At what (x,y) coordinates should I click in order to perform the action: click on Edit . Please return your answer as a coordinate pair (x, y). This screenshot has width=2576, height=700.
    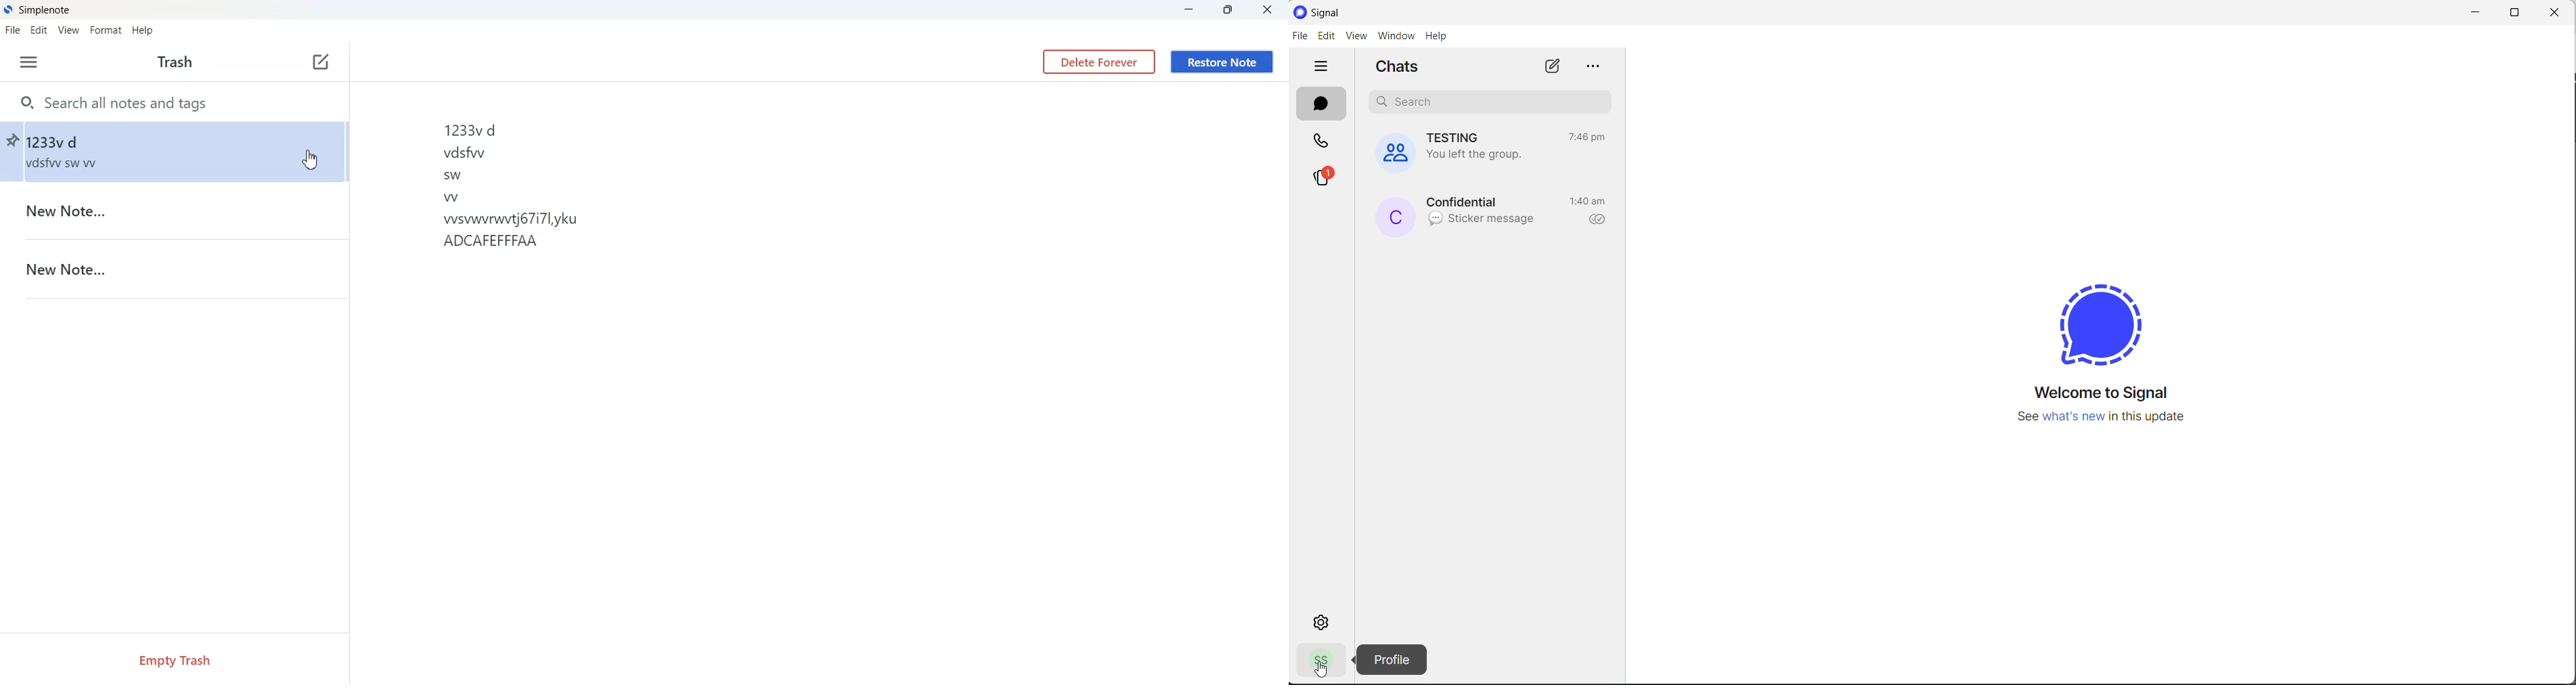
    Looking at the image, I should click on (40, 29).